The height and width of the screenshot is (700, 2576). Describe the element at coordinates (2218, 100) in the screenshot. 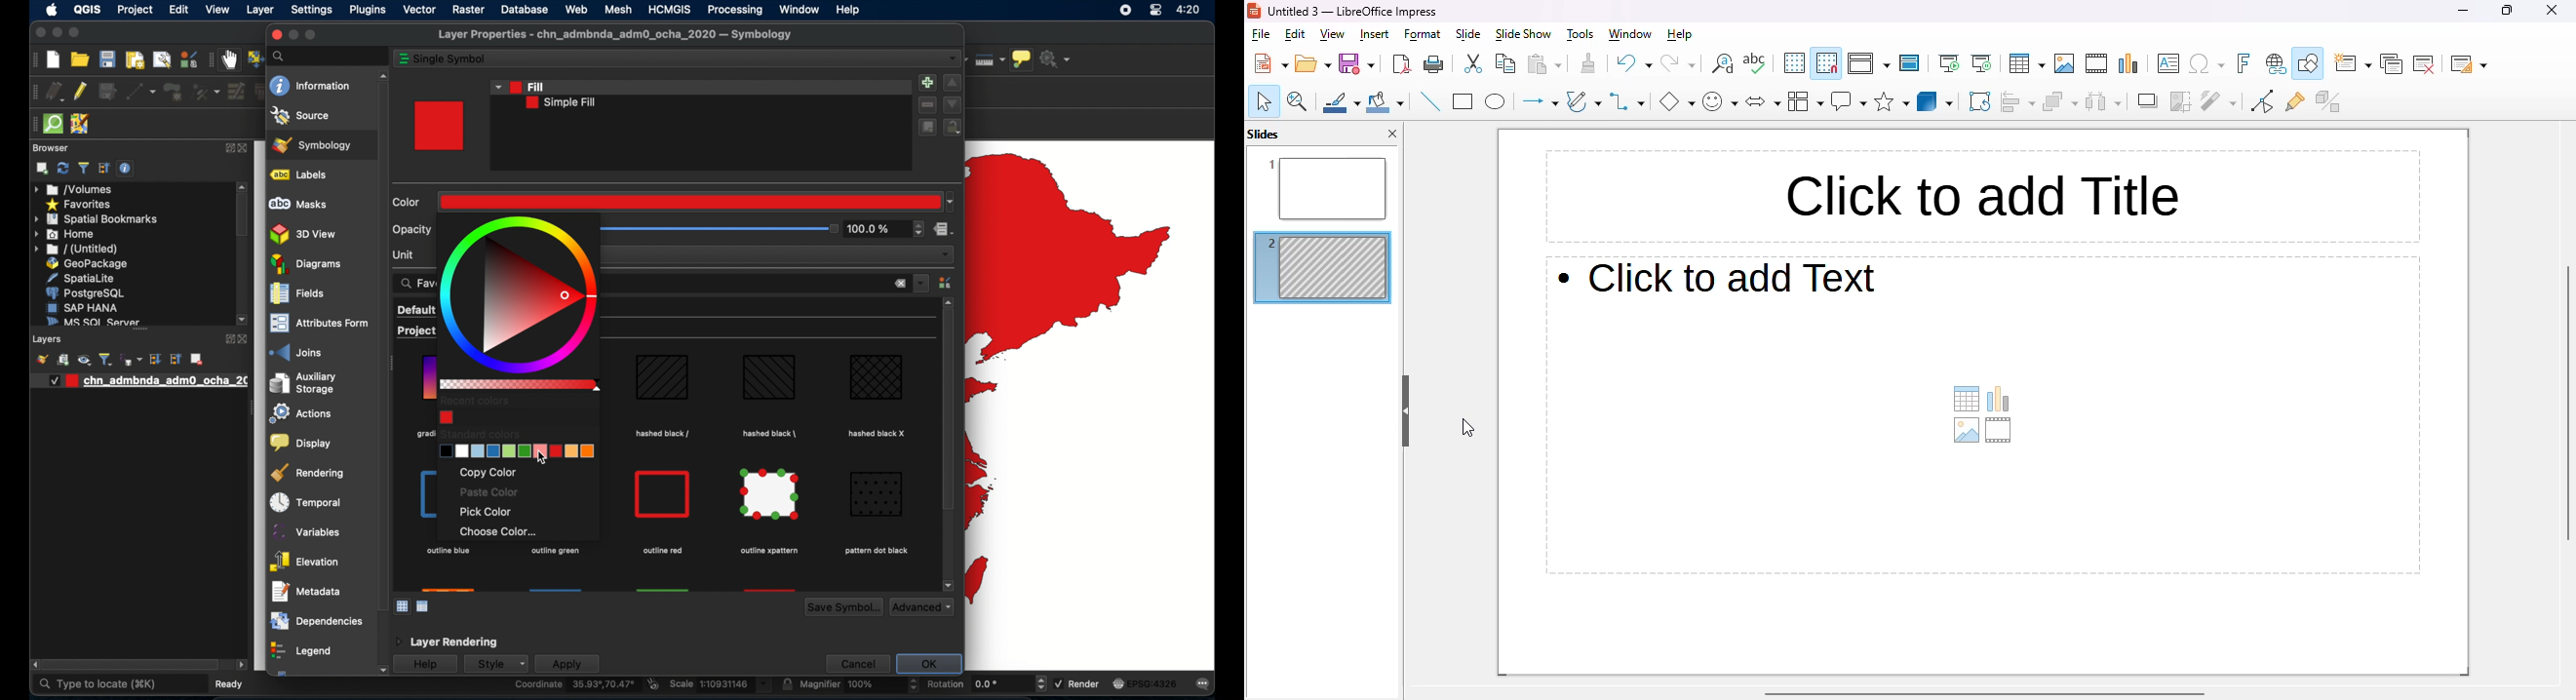

I see `filter` at that location.